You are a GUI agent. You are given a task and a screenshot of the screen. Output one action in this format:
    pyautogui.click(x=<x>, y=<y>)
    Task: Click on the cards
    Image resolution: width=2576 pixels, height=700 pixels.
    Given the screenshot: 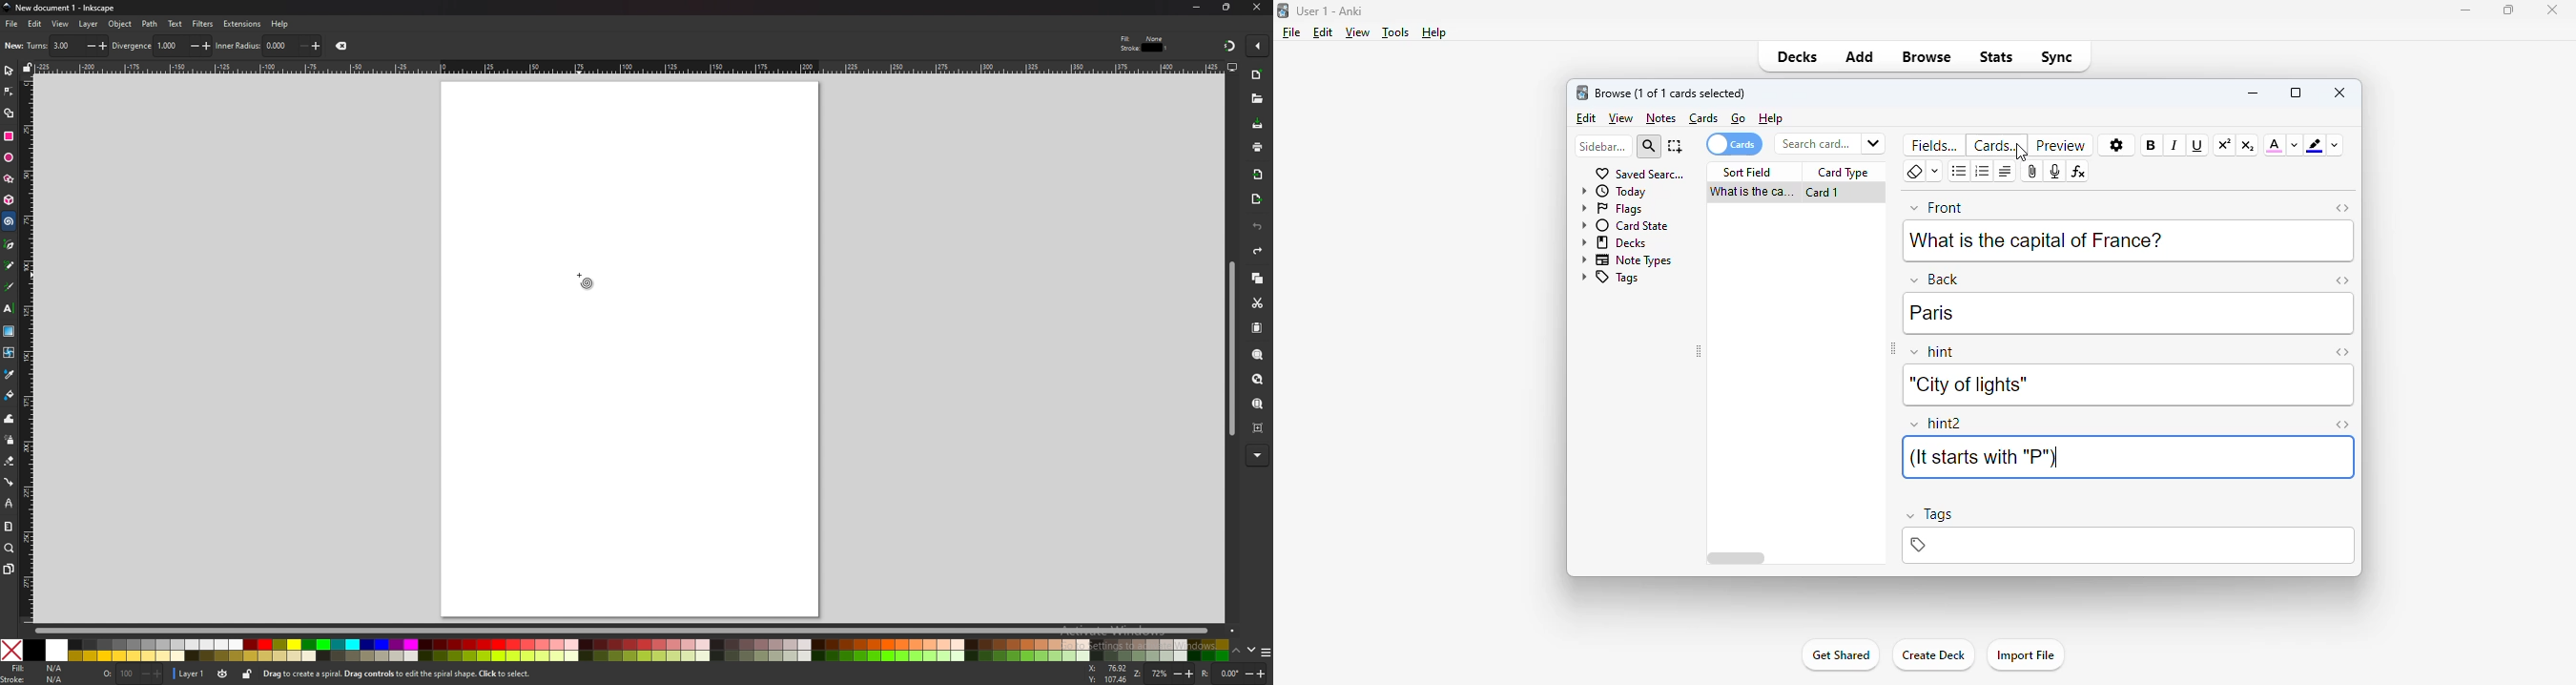 What is the action you would take?
    pyautogui.click(x=1704, y=118)
    